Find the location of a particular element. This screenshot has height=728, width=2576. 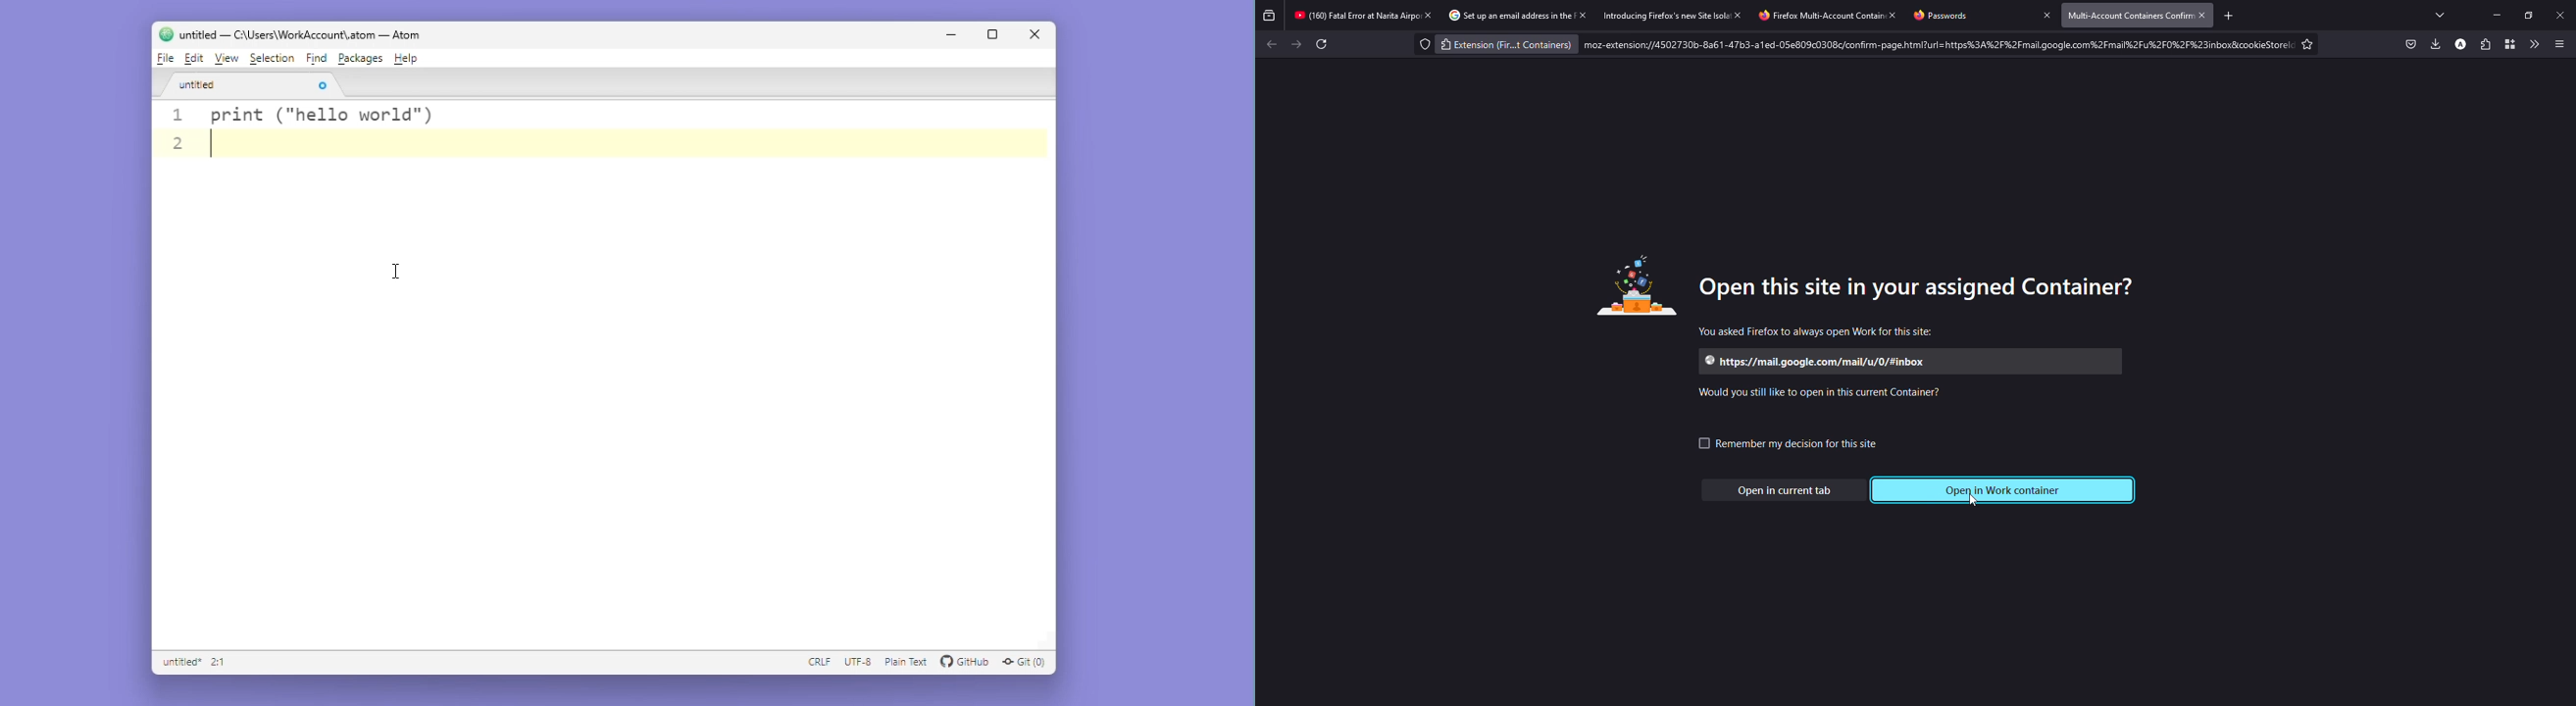

close is located at coordinates (1584, 14).